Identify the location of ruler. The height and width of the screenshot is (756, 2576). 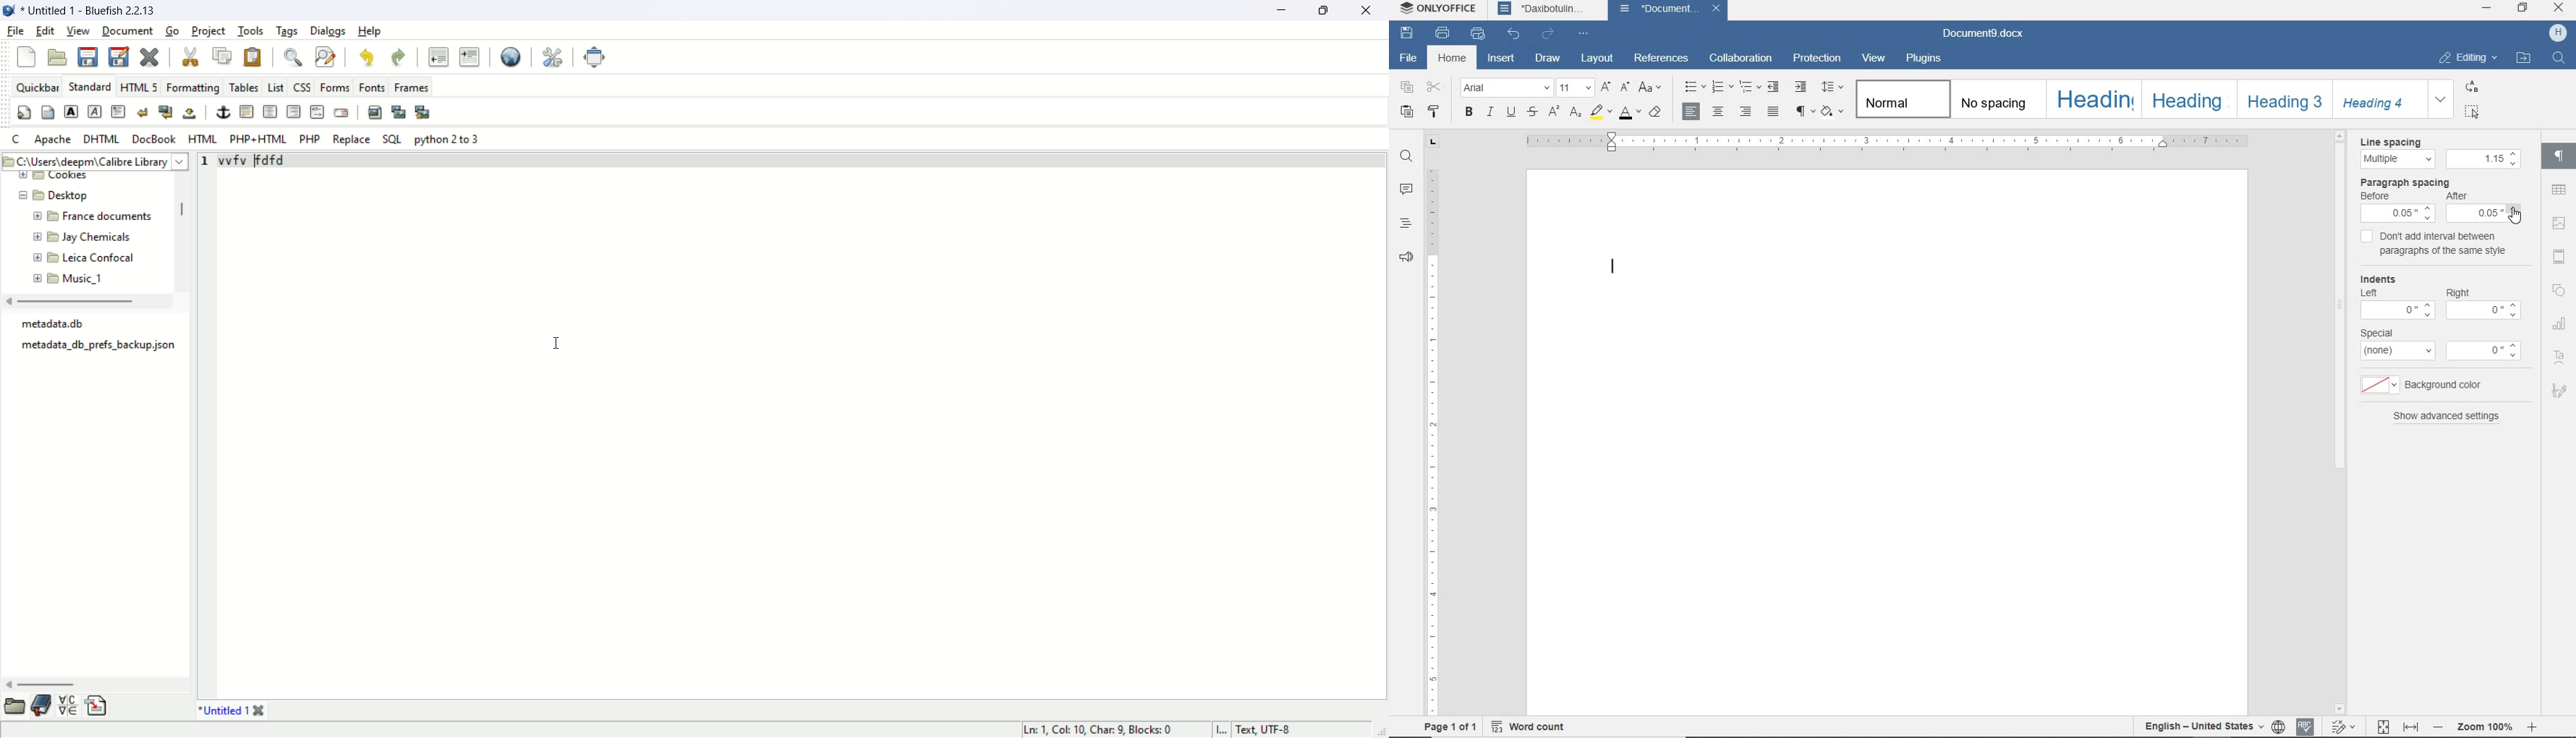
(1431, 441).